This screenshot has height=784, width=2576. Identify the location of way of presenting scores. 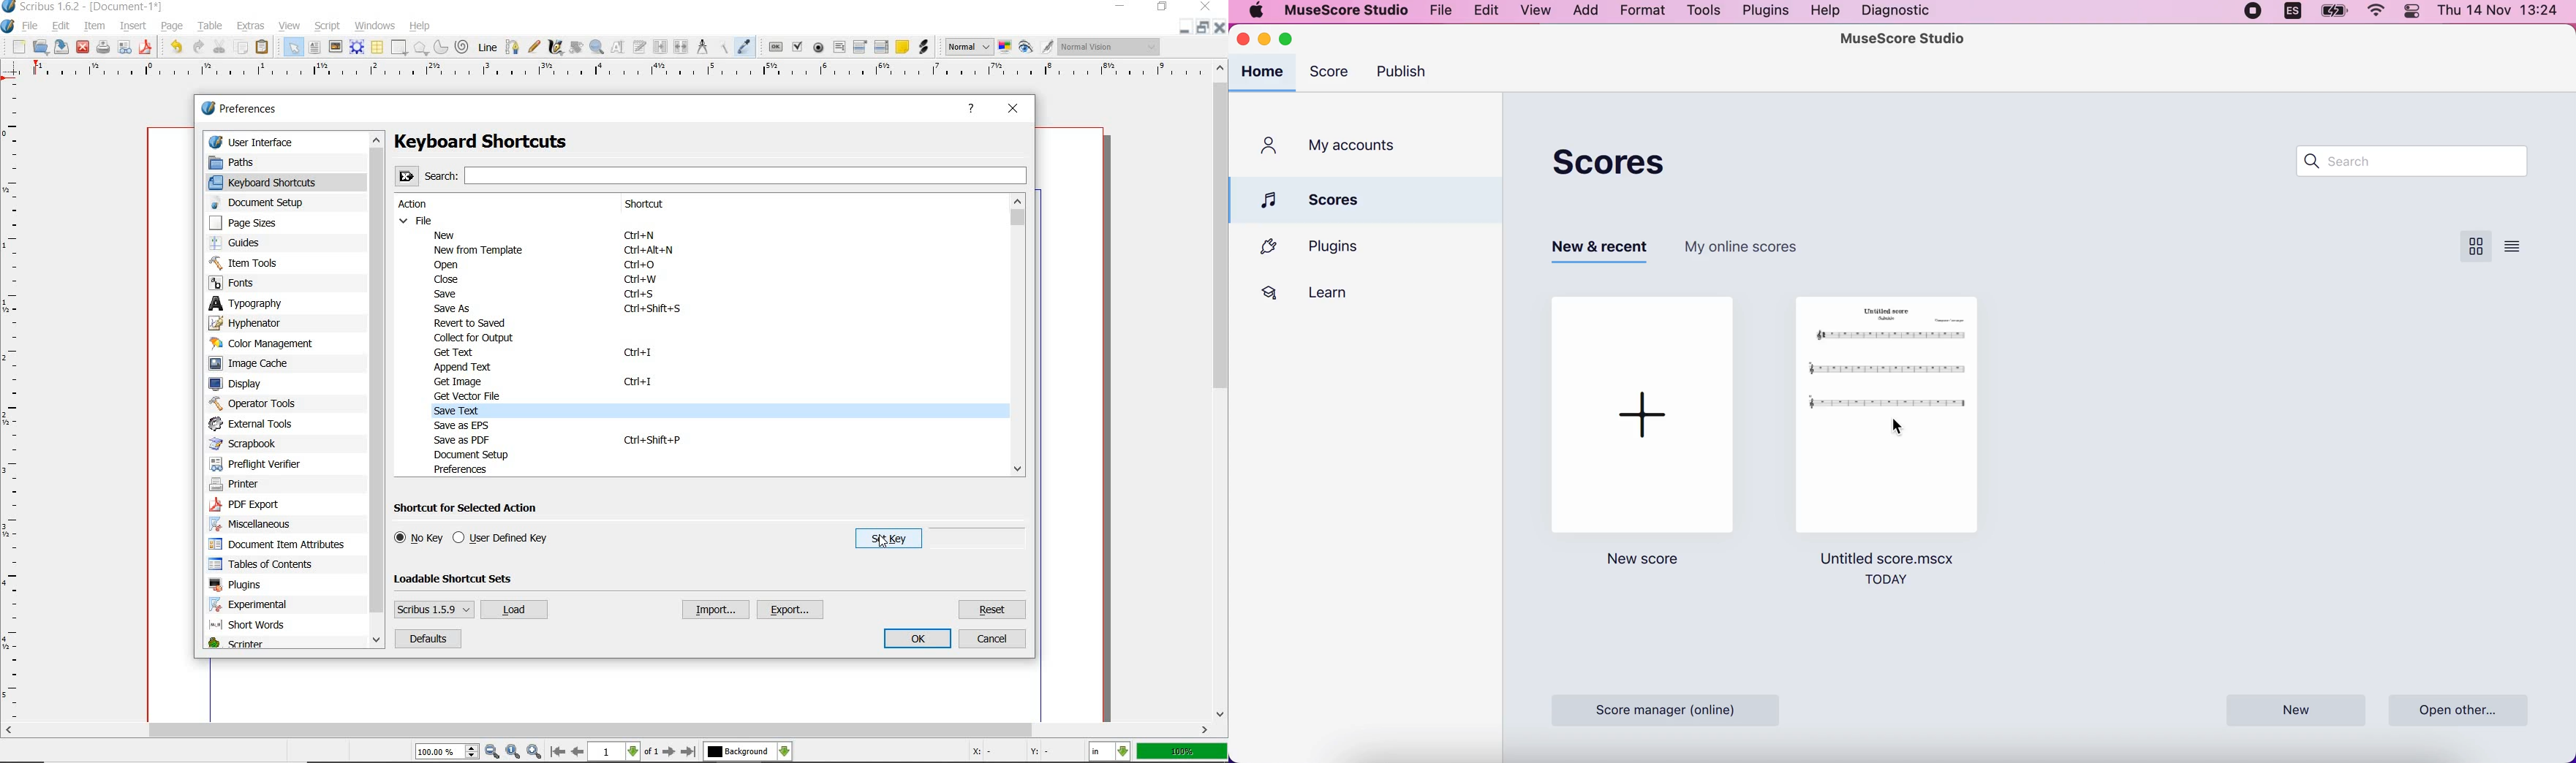
(2524, 248).